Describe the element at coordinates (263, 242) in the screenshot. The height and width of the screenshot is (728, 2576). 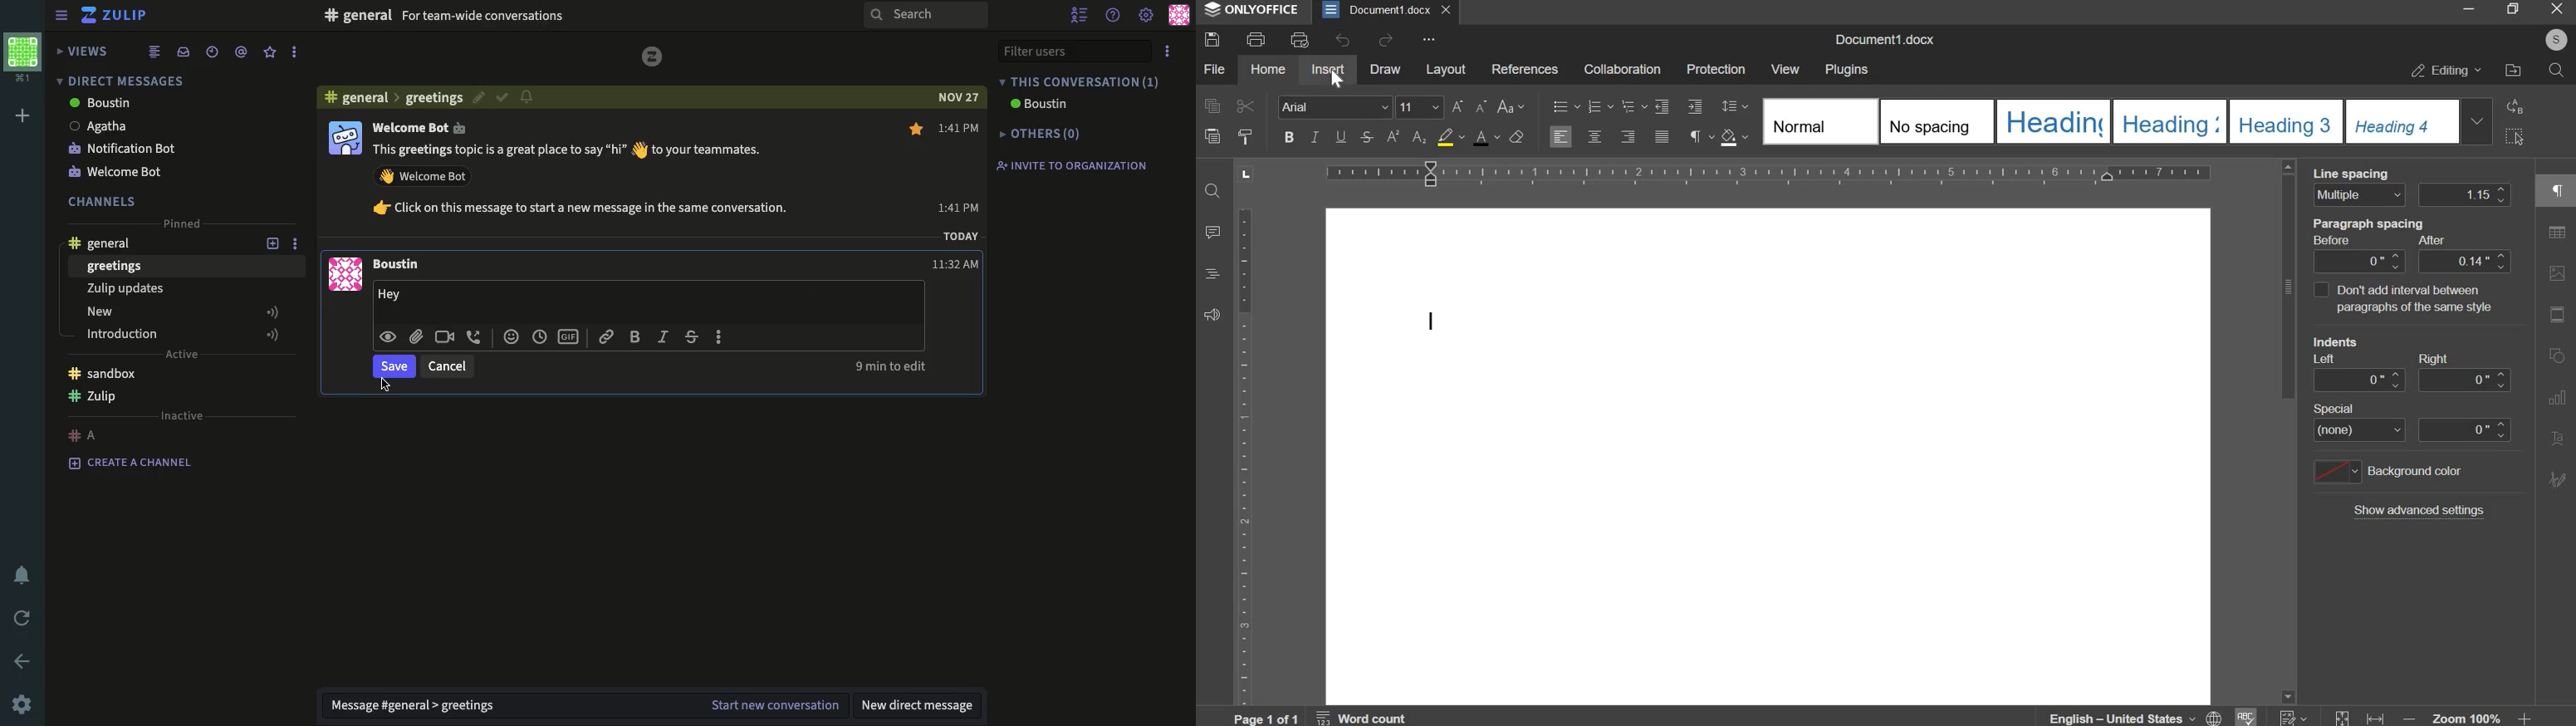
I see `add topic` at that location.